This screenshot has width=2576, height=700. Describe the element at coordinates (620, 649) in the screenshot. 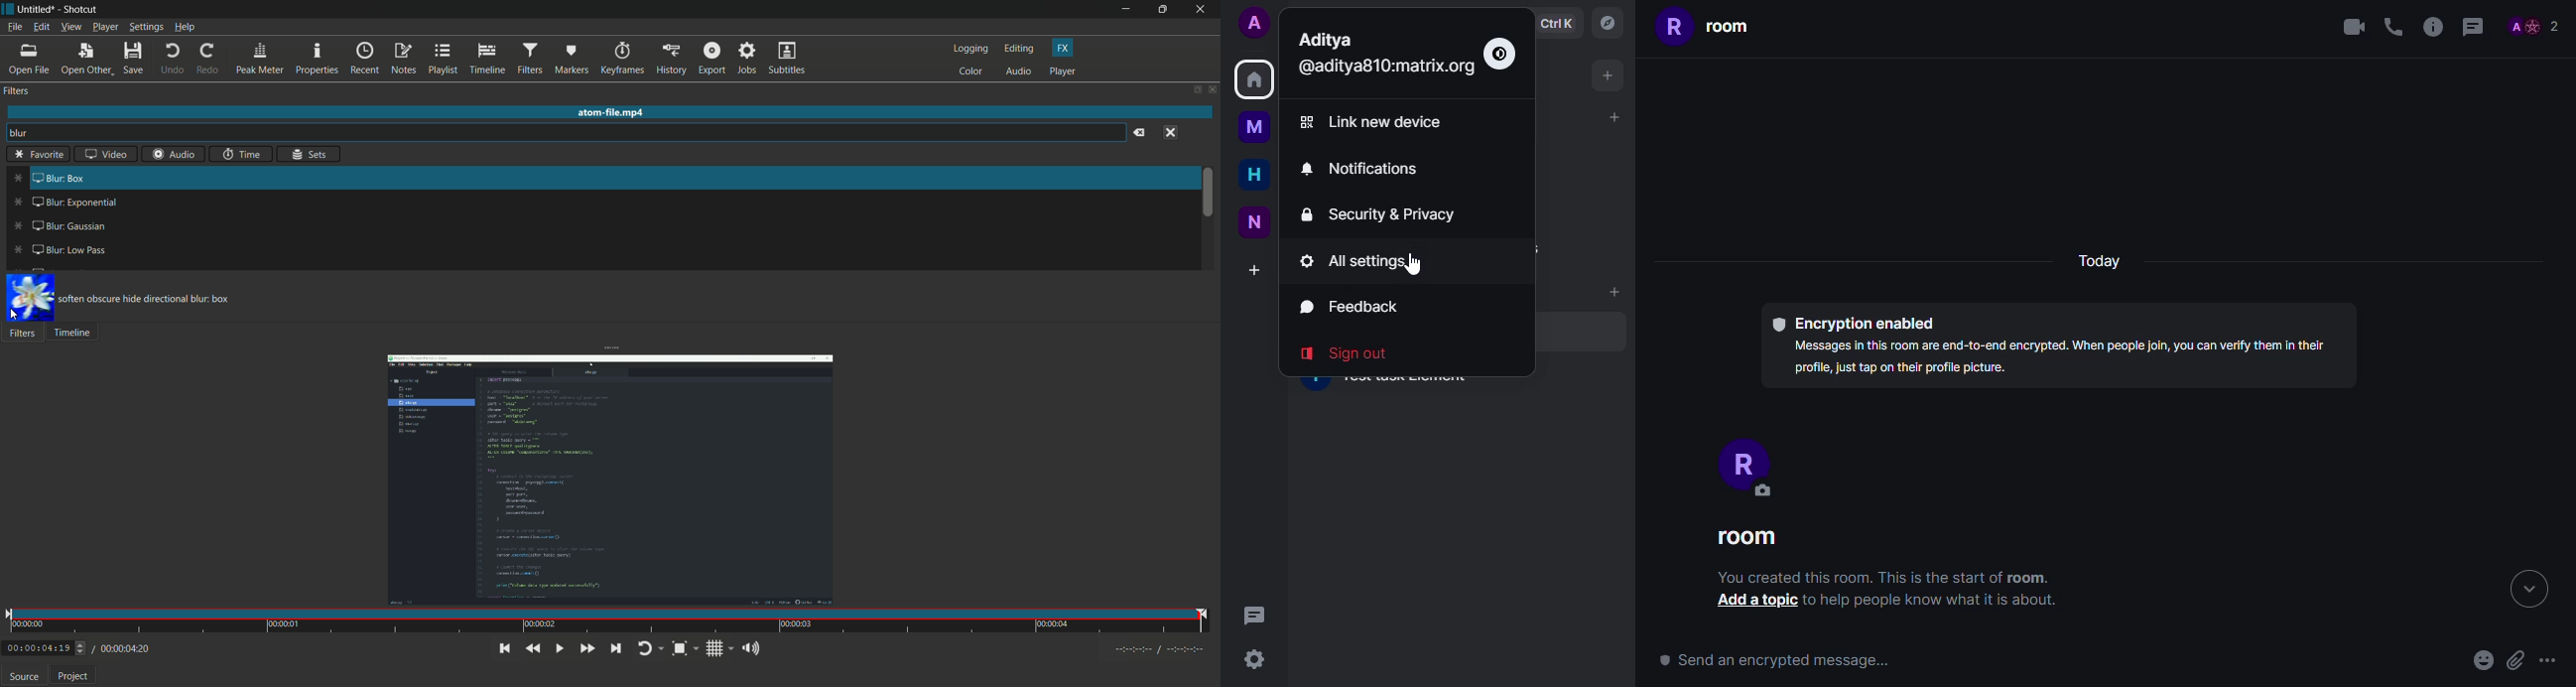

I see `skip to the next point` at that location.